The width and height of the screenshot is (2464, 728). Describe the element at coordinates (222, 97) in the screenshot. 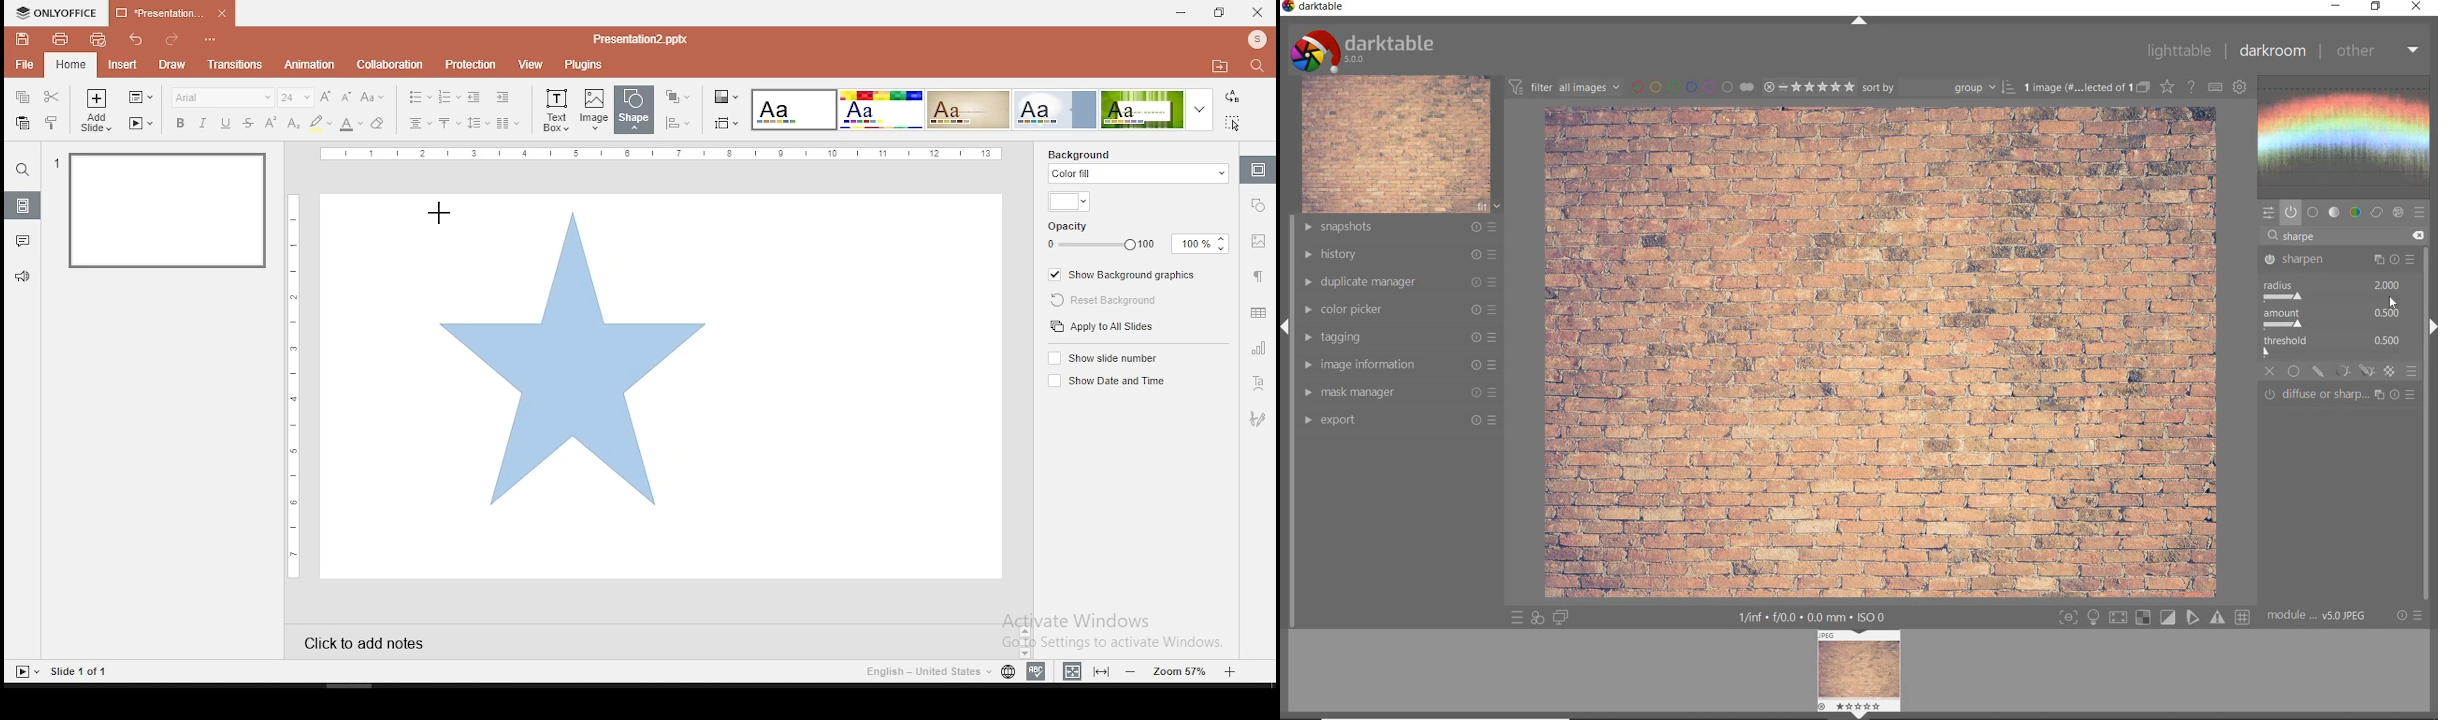

I see `font` at that location.